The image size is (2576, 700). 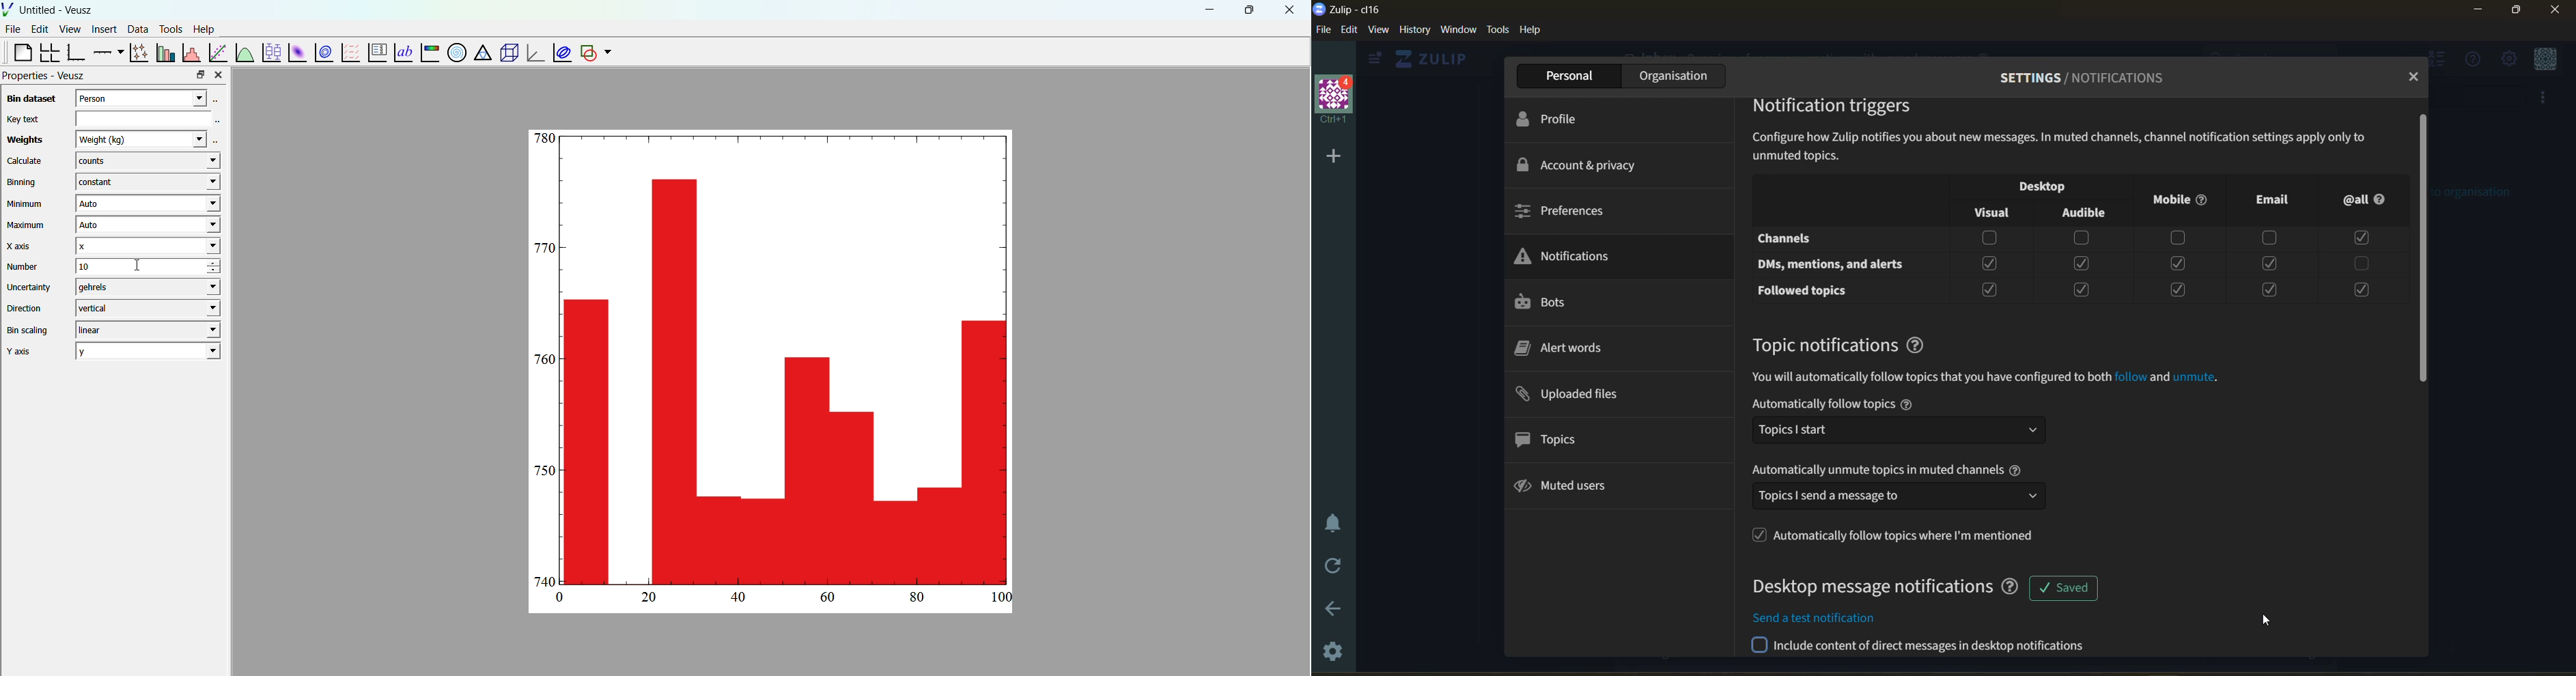 What do you see at coordinates (1377, 59) in the screenshot?
I see `view side bar` at bounding box center [1377, 59].